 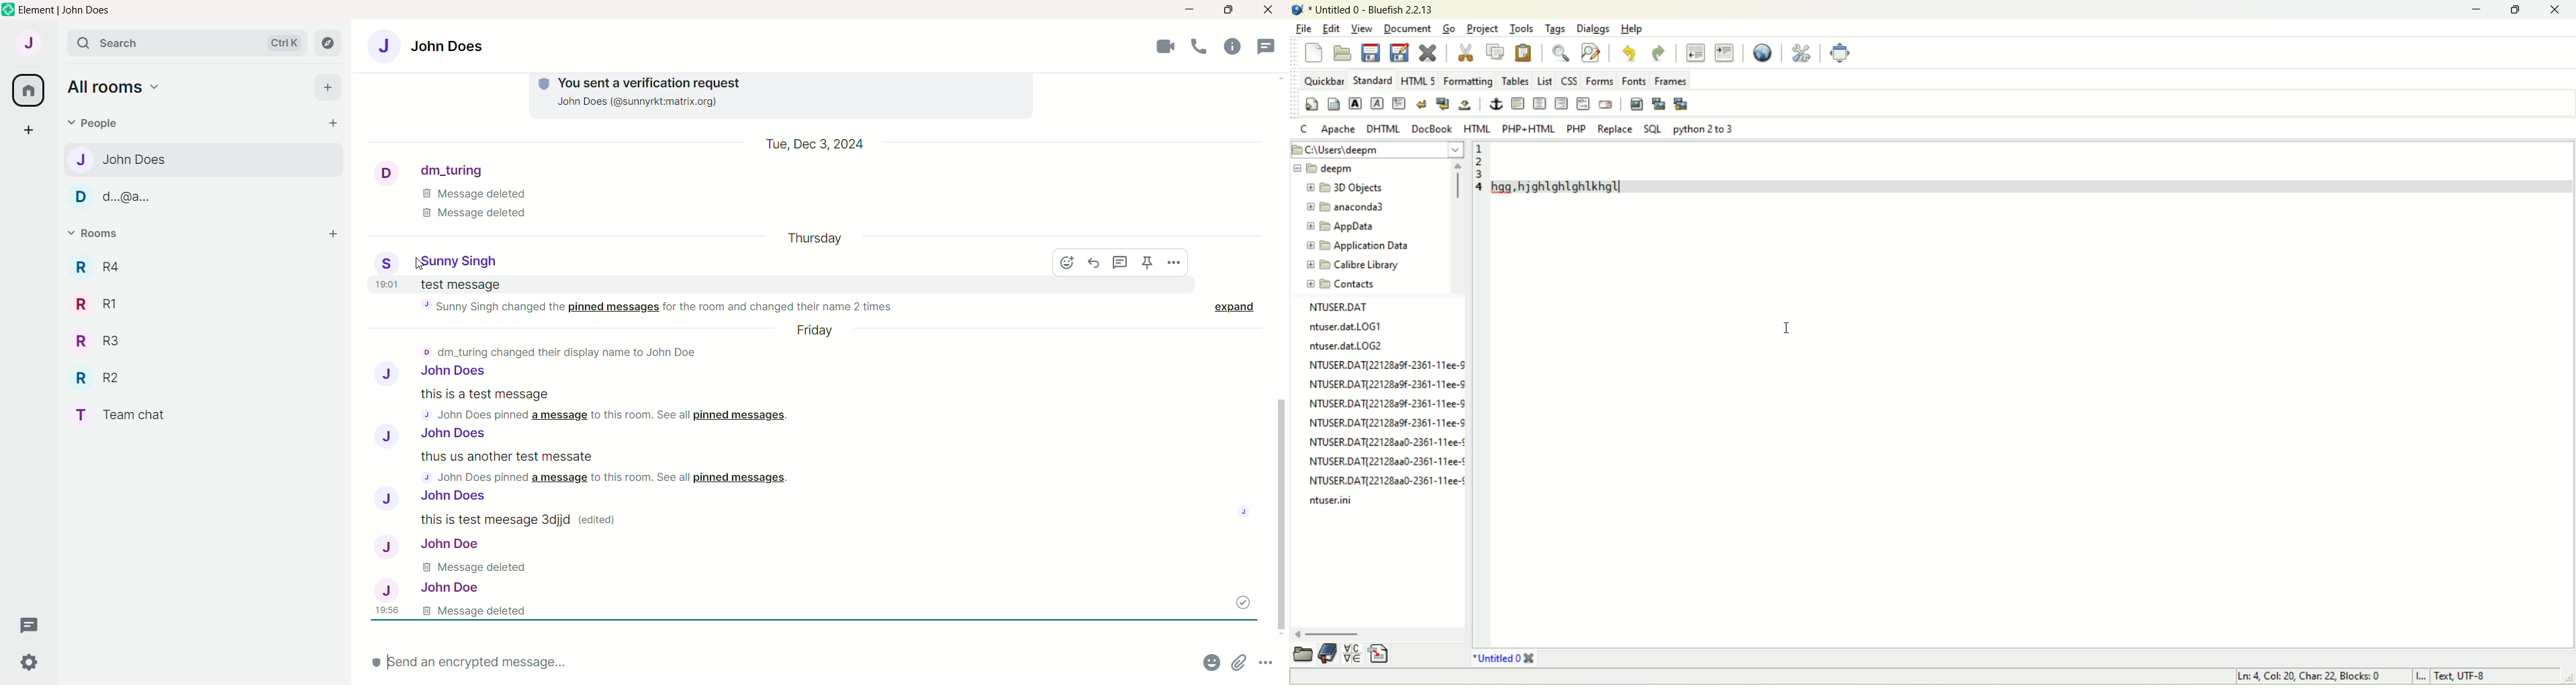 What do you see at coordinates (1095, 263) in the screenshot?
I see `reply` at bounding box center [1095, 263].